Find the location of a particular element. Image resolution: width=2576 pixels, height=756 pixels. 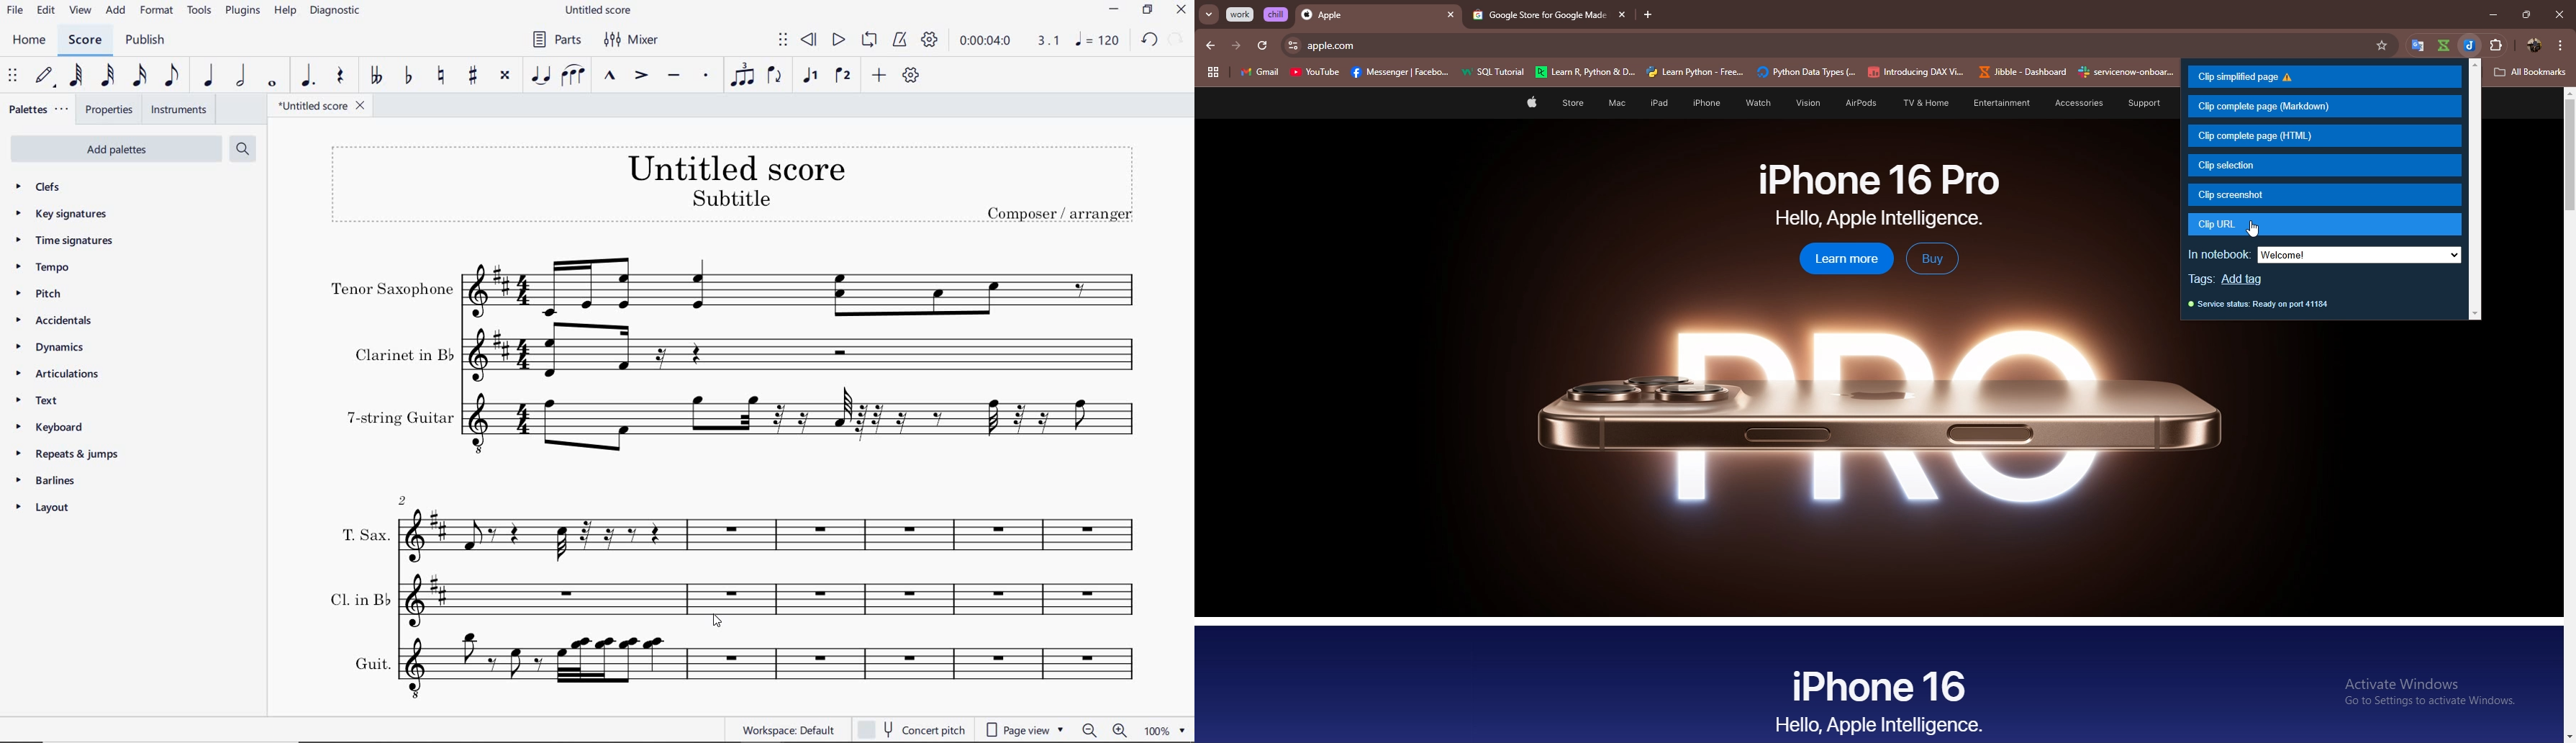

google translate is located at coordinates (2443, 45).